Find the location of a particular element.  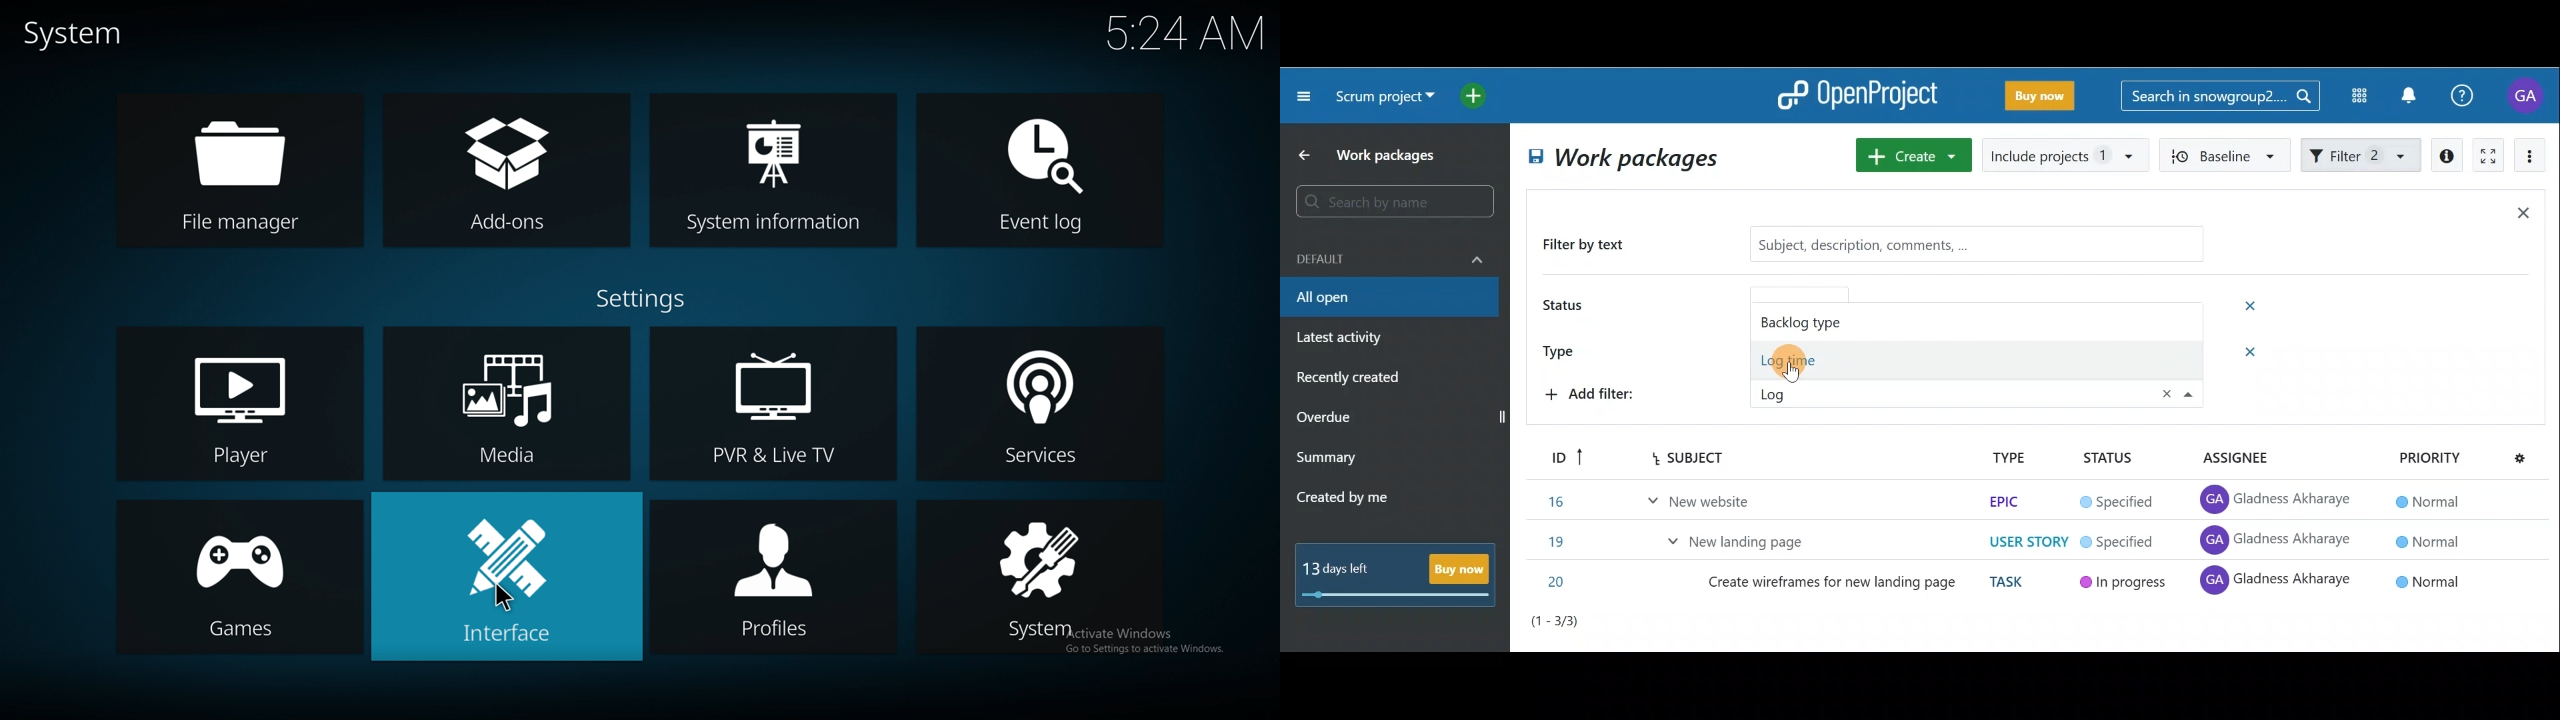

Add Filter is located at coordinates (1596, 397).